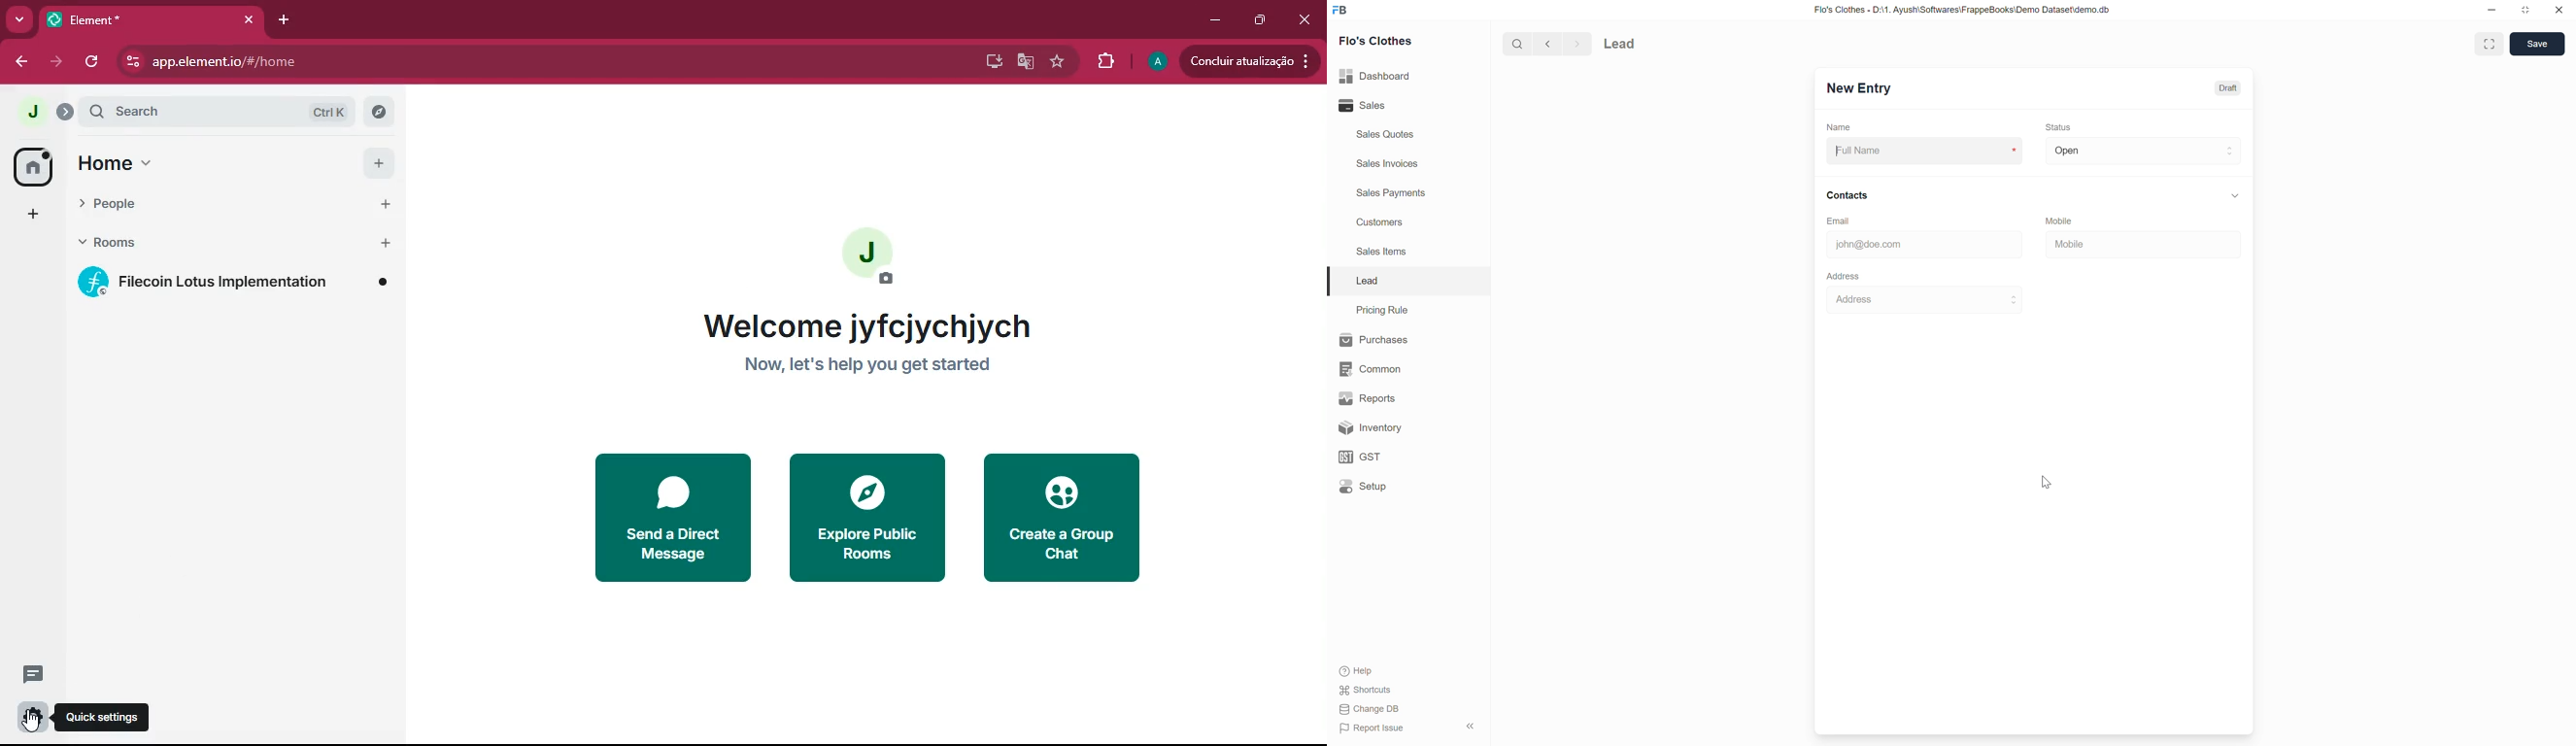 This screenshot has width=2576, height=756. Describe the element at coordinates (1544, 42) in the screenshot. I see `Backward` at that location.